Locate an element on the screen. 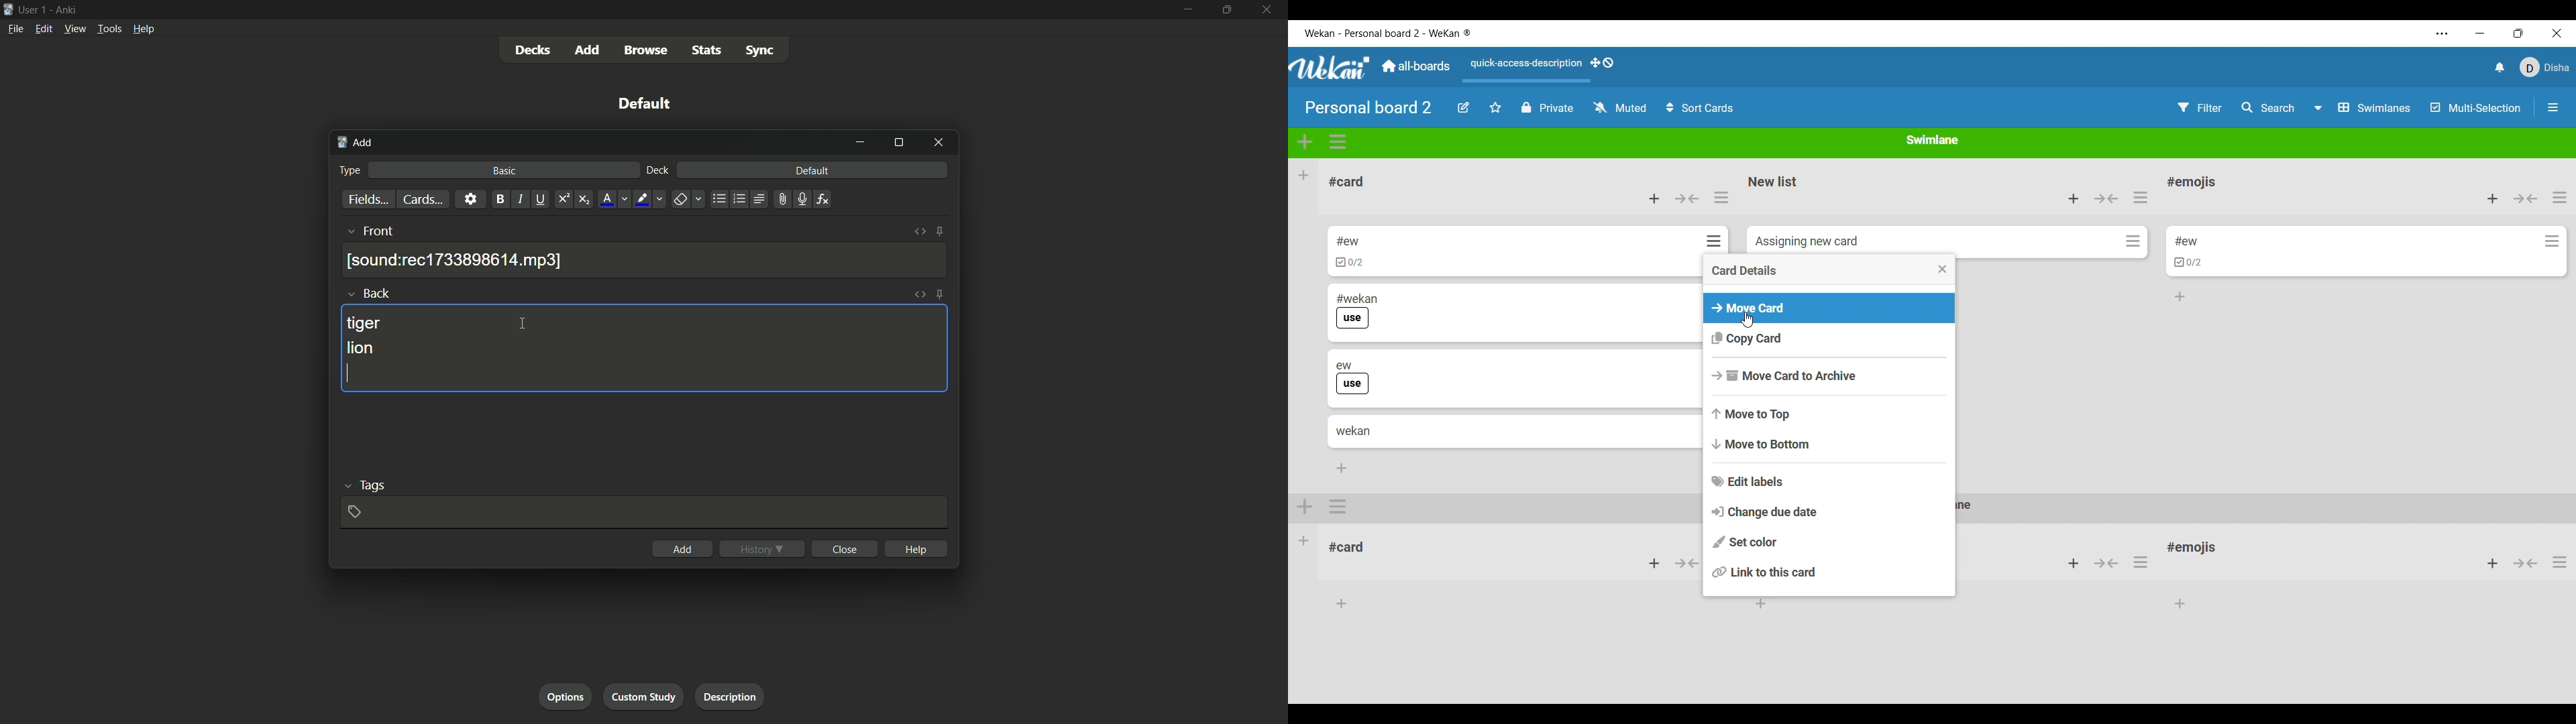  recording saved is located at coordinates (457, 260).